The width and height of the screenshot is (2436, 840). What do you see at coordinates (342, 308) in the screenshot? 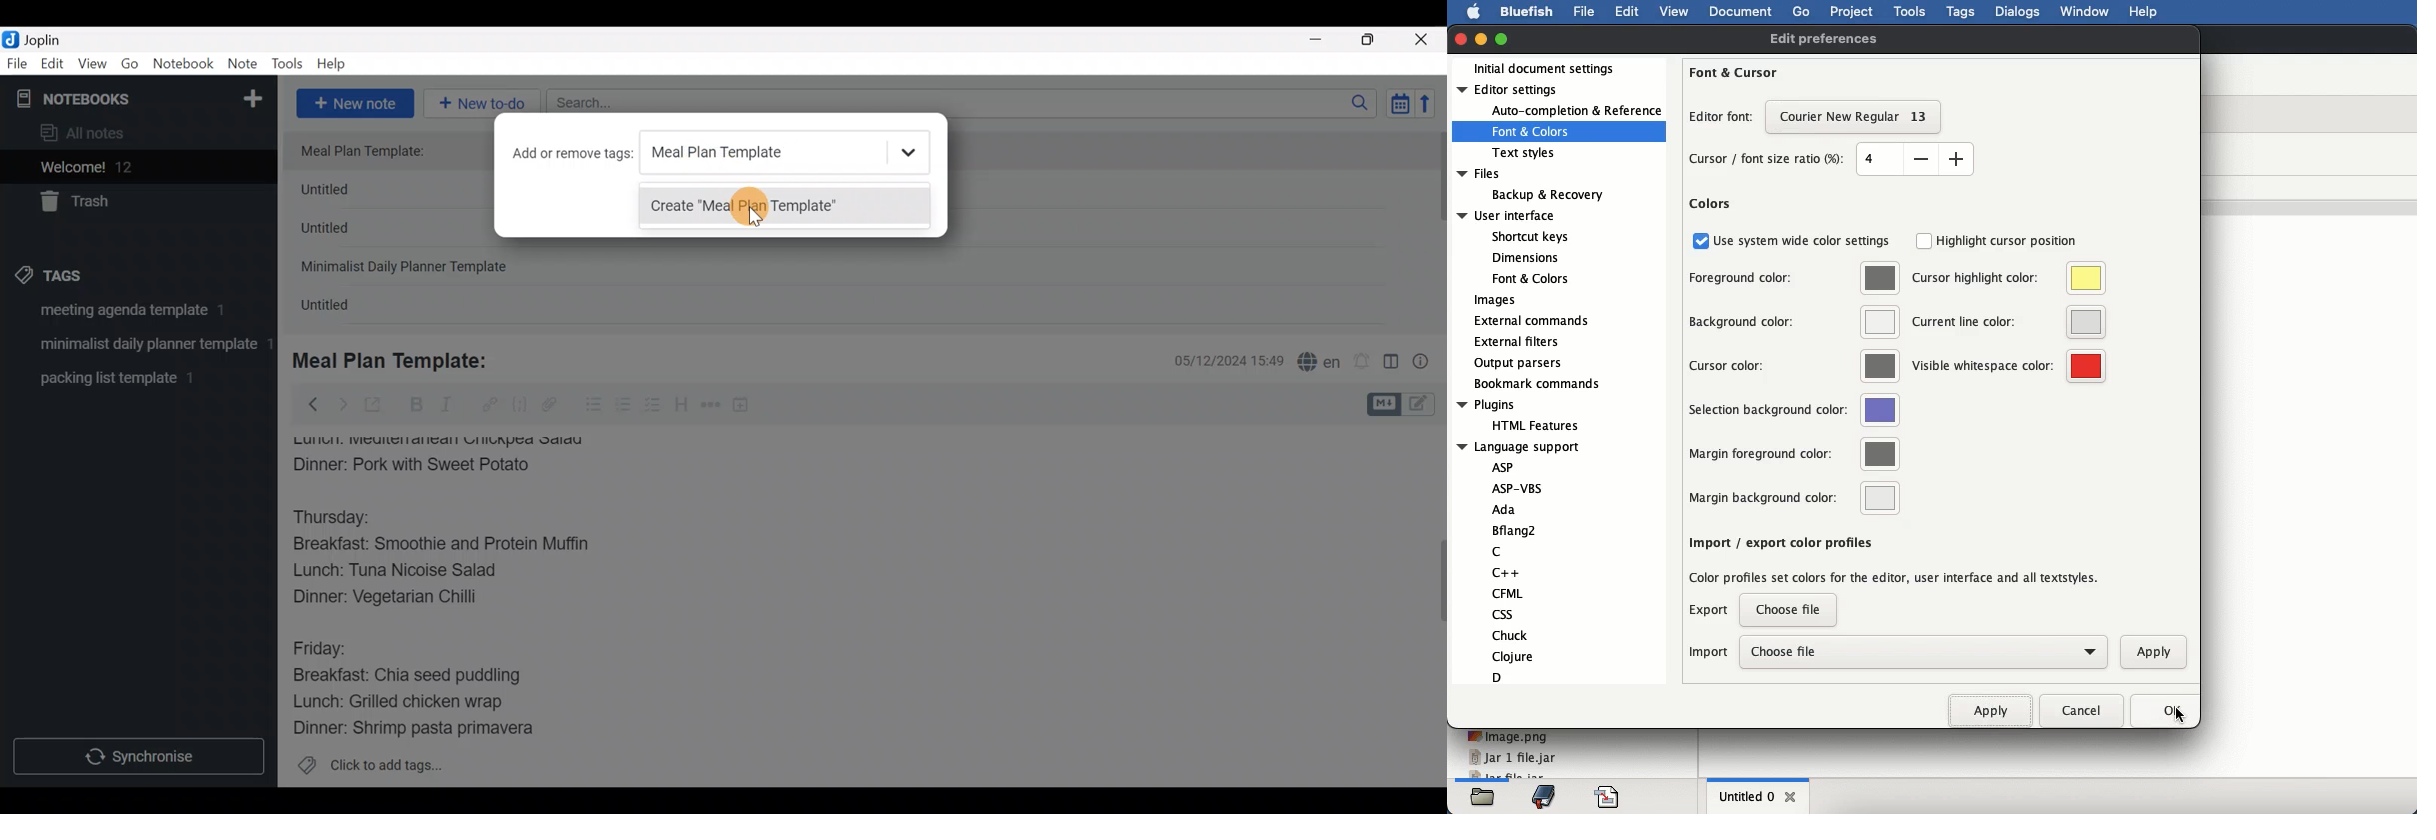
I see `Untitled` at bounding box center [342, 308].